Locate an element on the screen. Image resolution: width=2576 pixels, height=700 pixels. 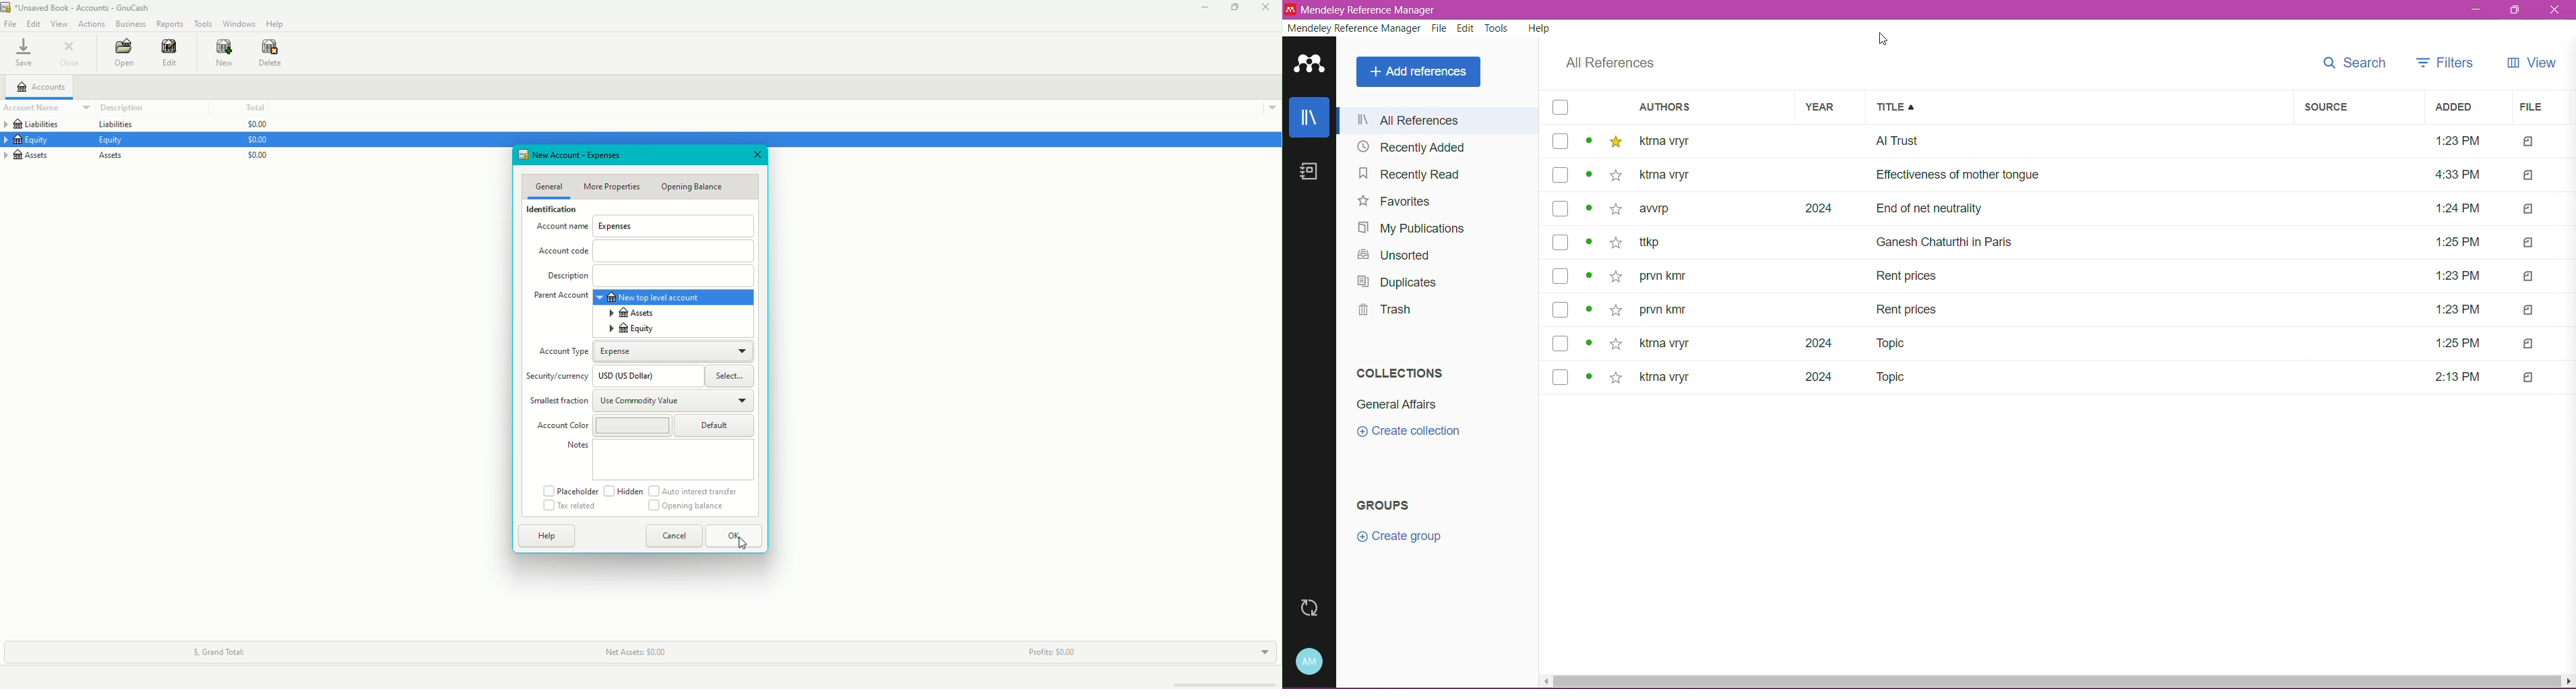
Reports is located at coordinates (169, 23).